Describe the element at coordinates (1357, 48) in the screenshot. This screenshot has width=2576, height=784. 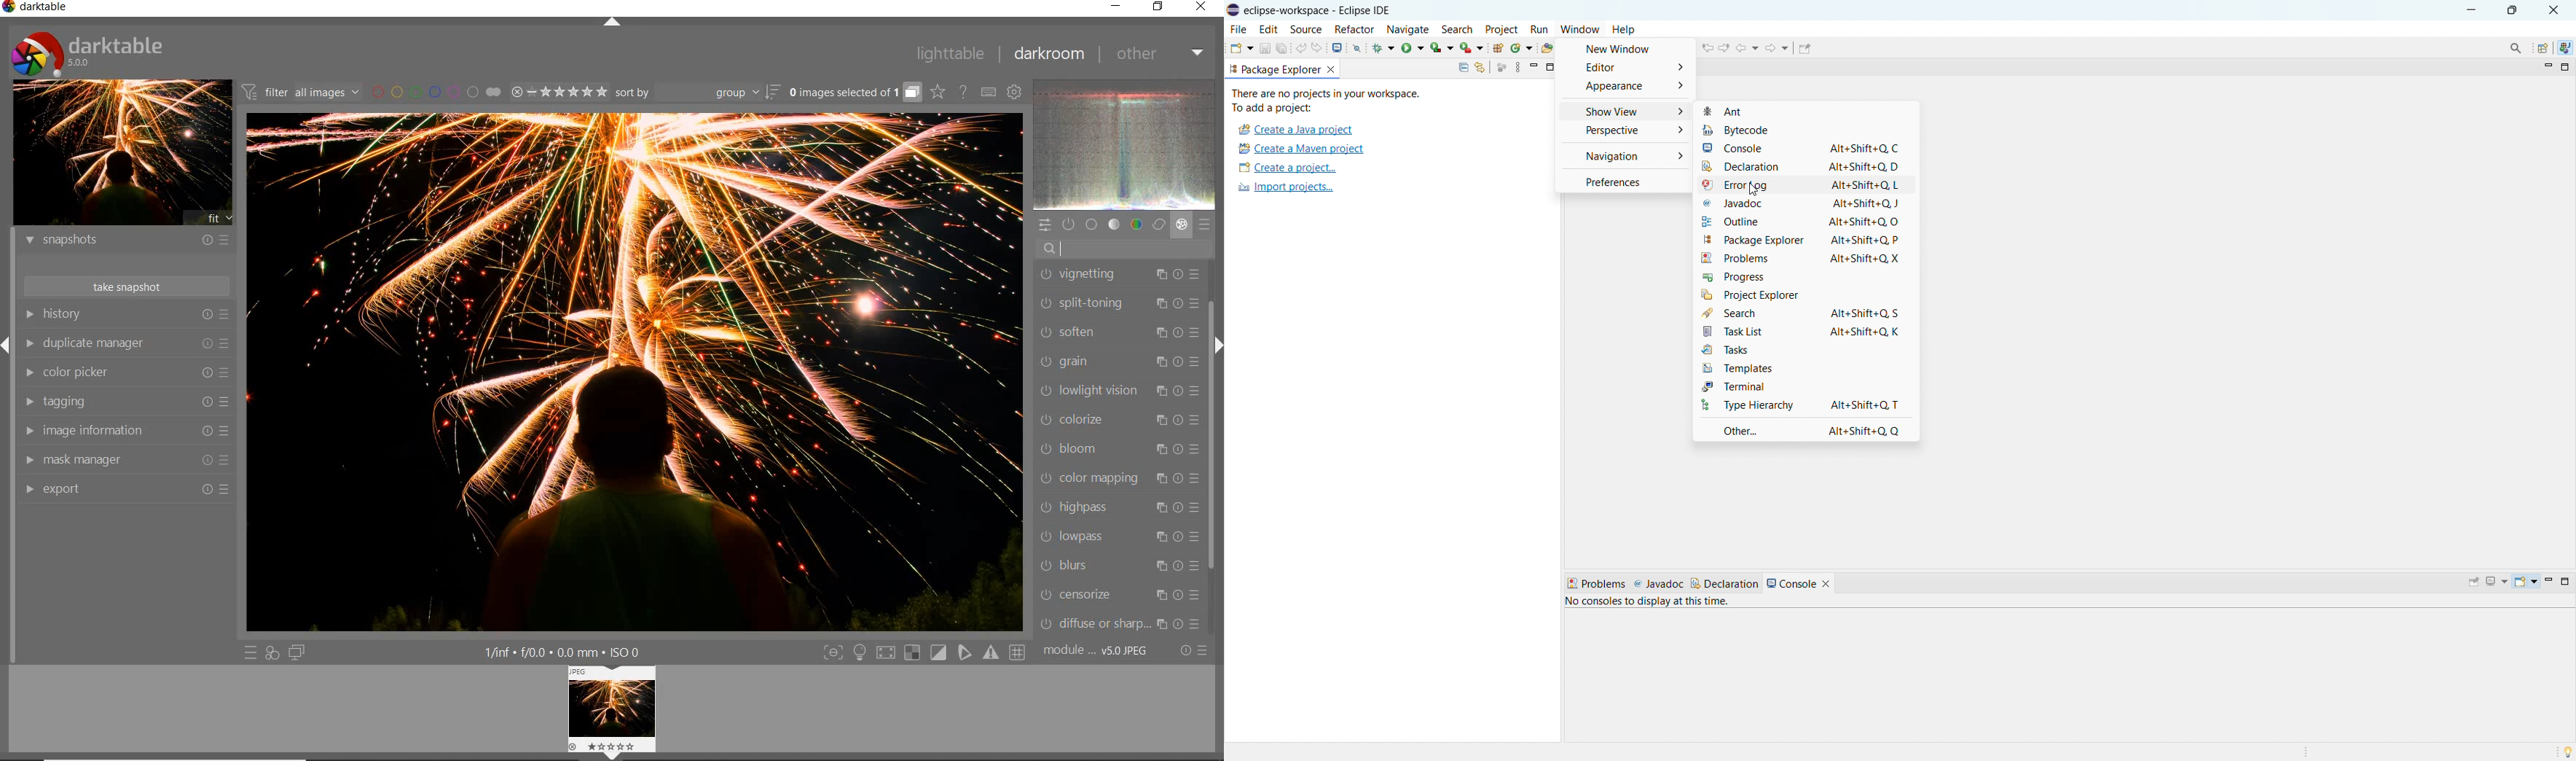
I see `skip all breakpoints` at that location.